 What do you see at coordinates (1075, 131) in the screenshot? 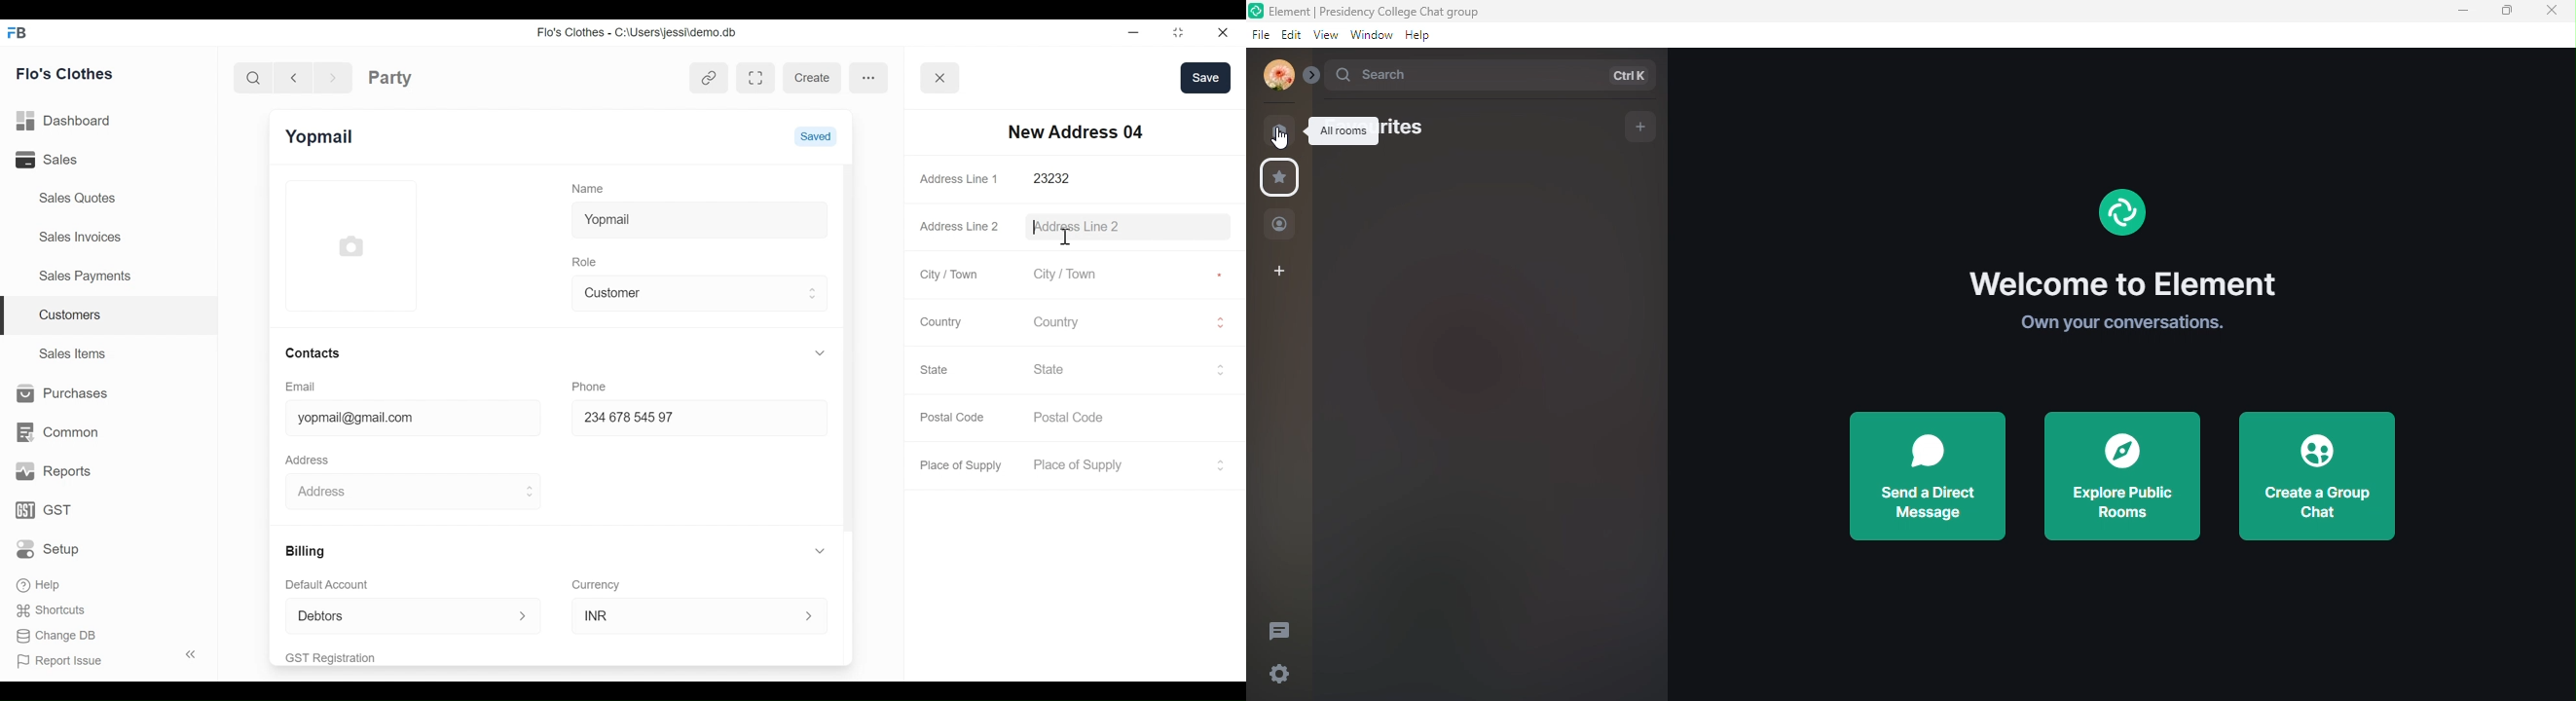
I see `New Address 04` at bounding box center [1075, 131].